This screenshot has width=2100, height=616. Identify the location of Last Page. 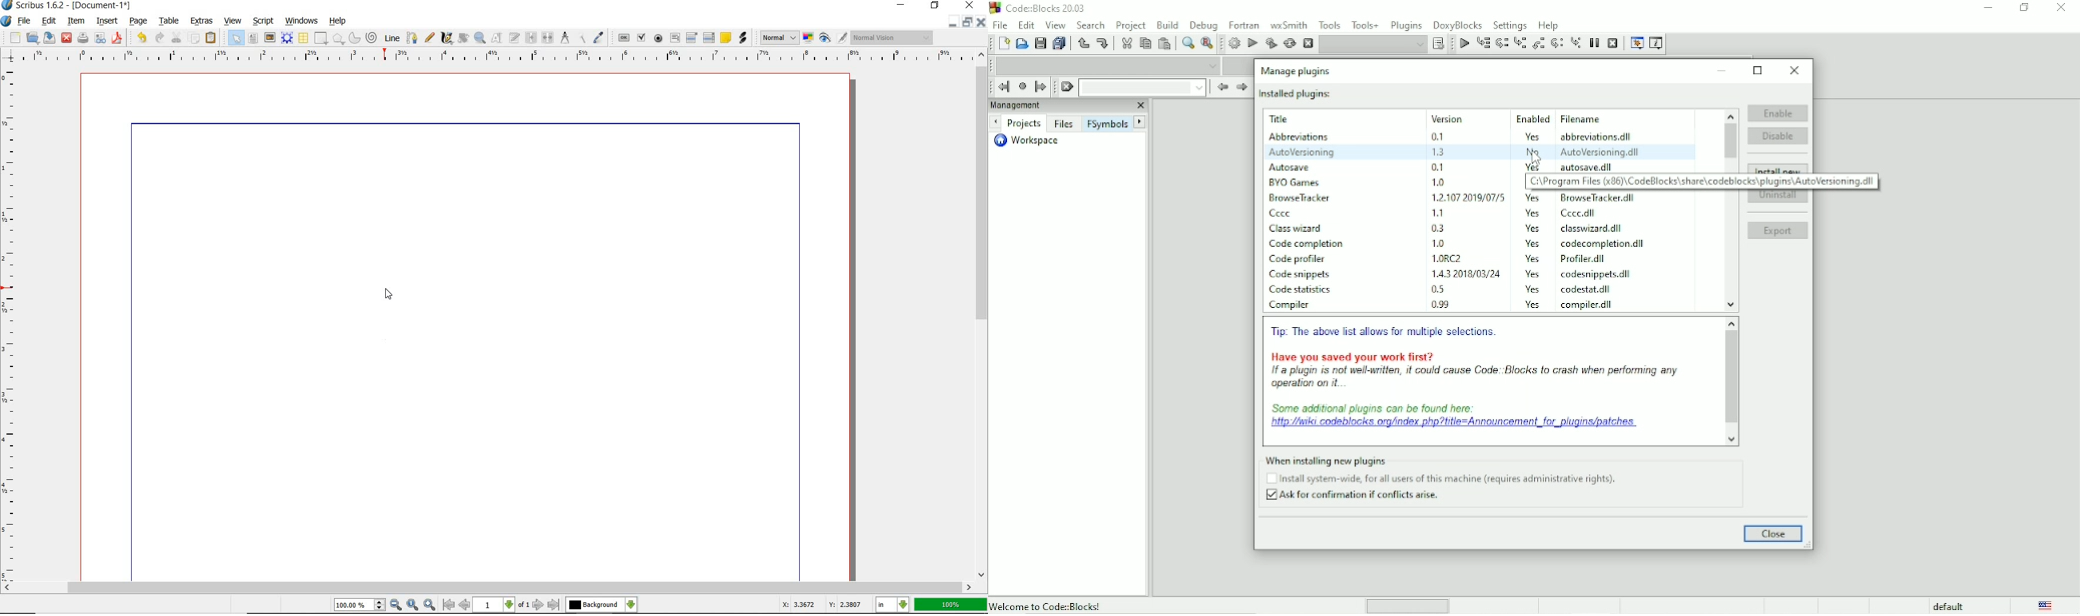
(554, 605).